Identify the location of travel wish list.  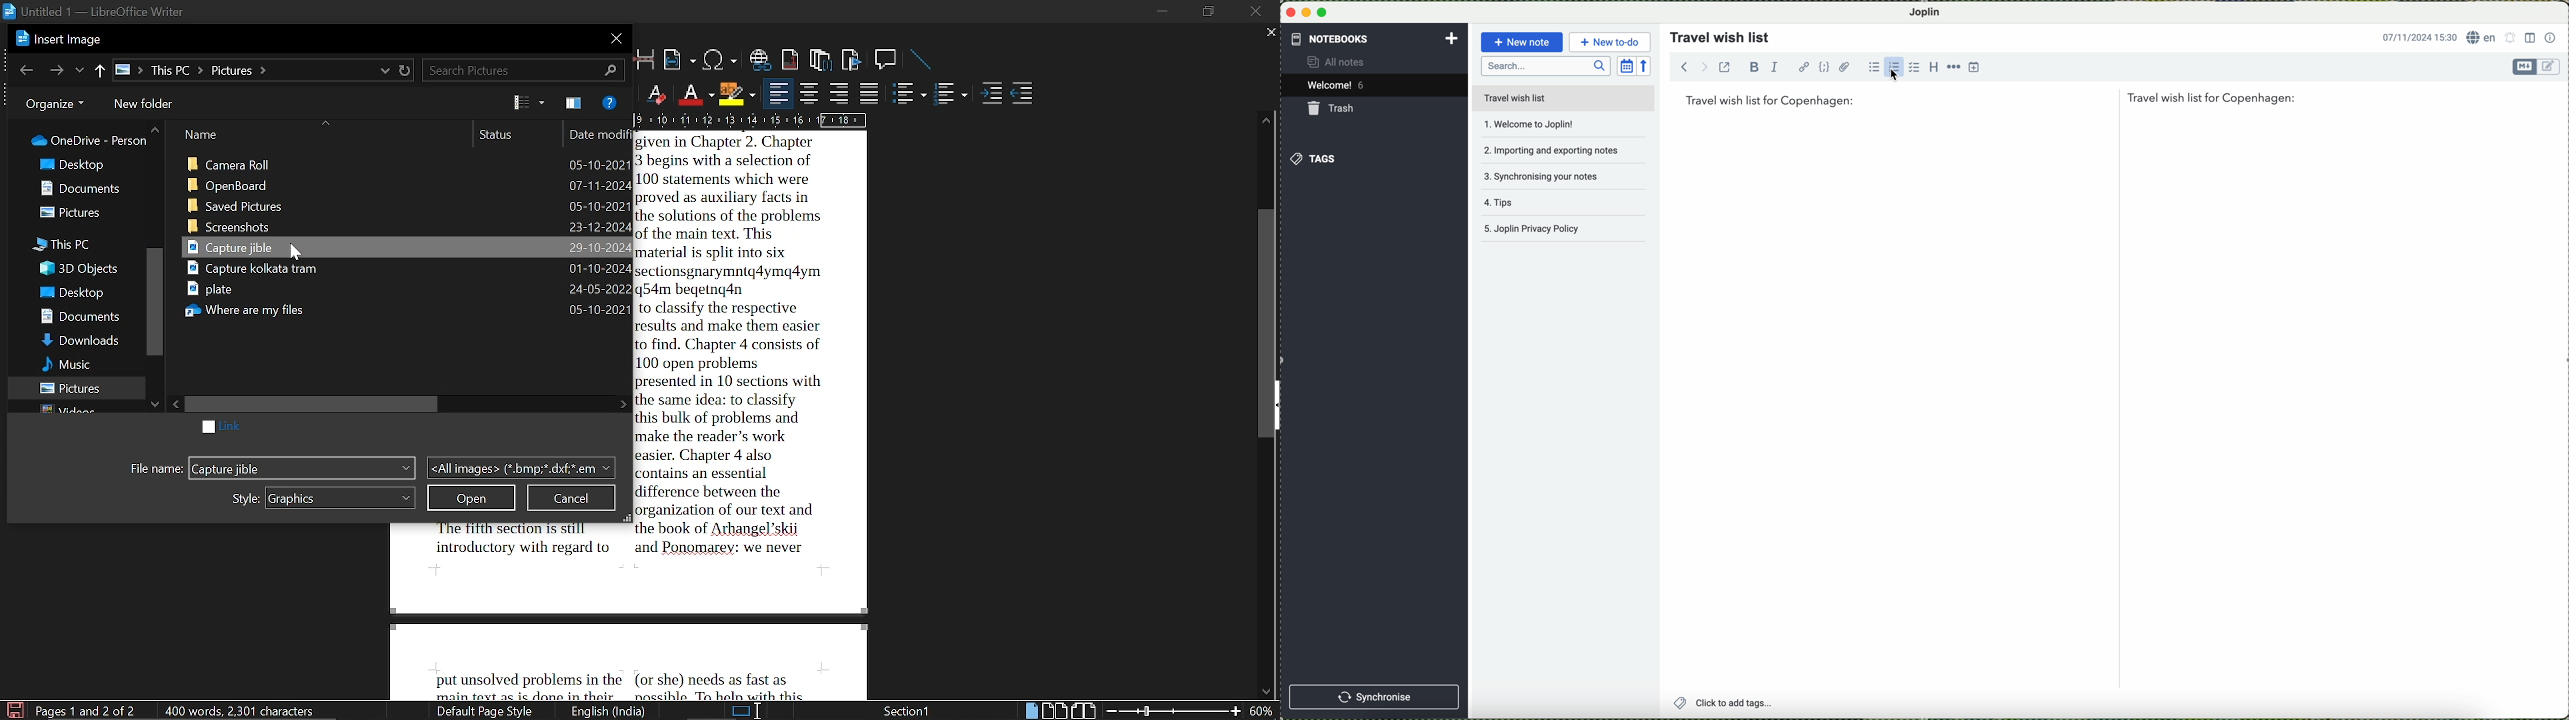
(1716, 34).